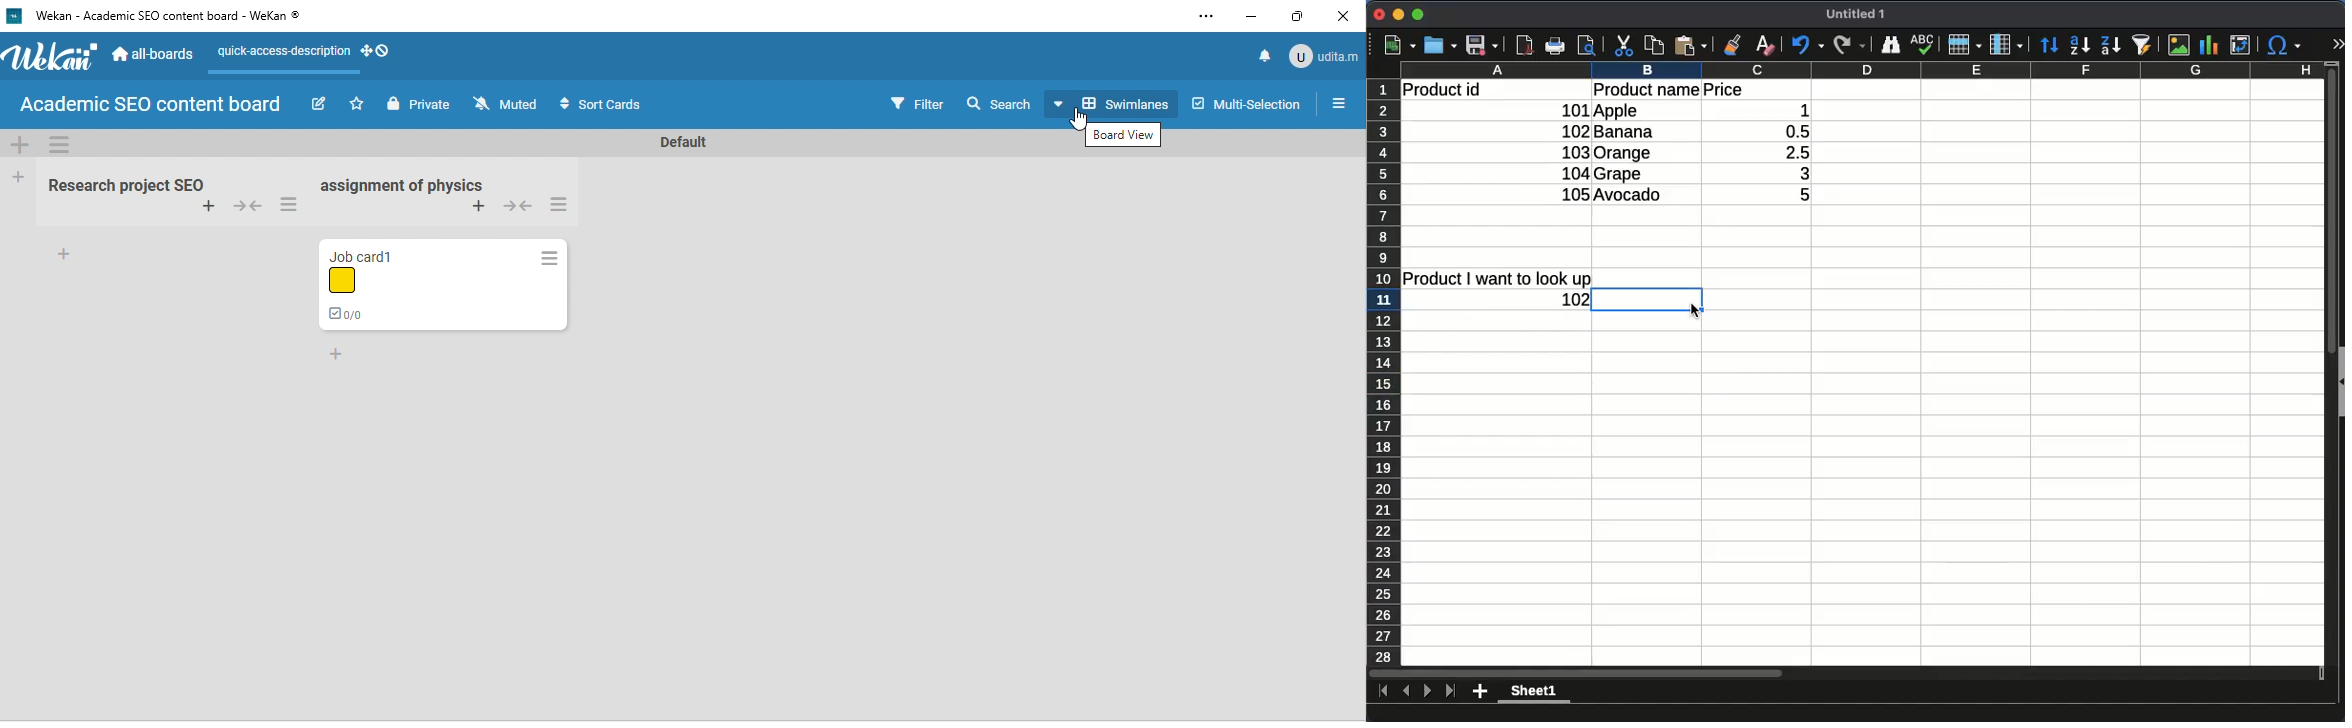  What do you see at coordinates (1624, 45) in the screenshot?
I see `cut` at bounding box center [1624, 45].